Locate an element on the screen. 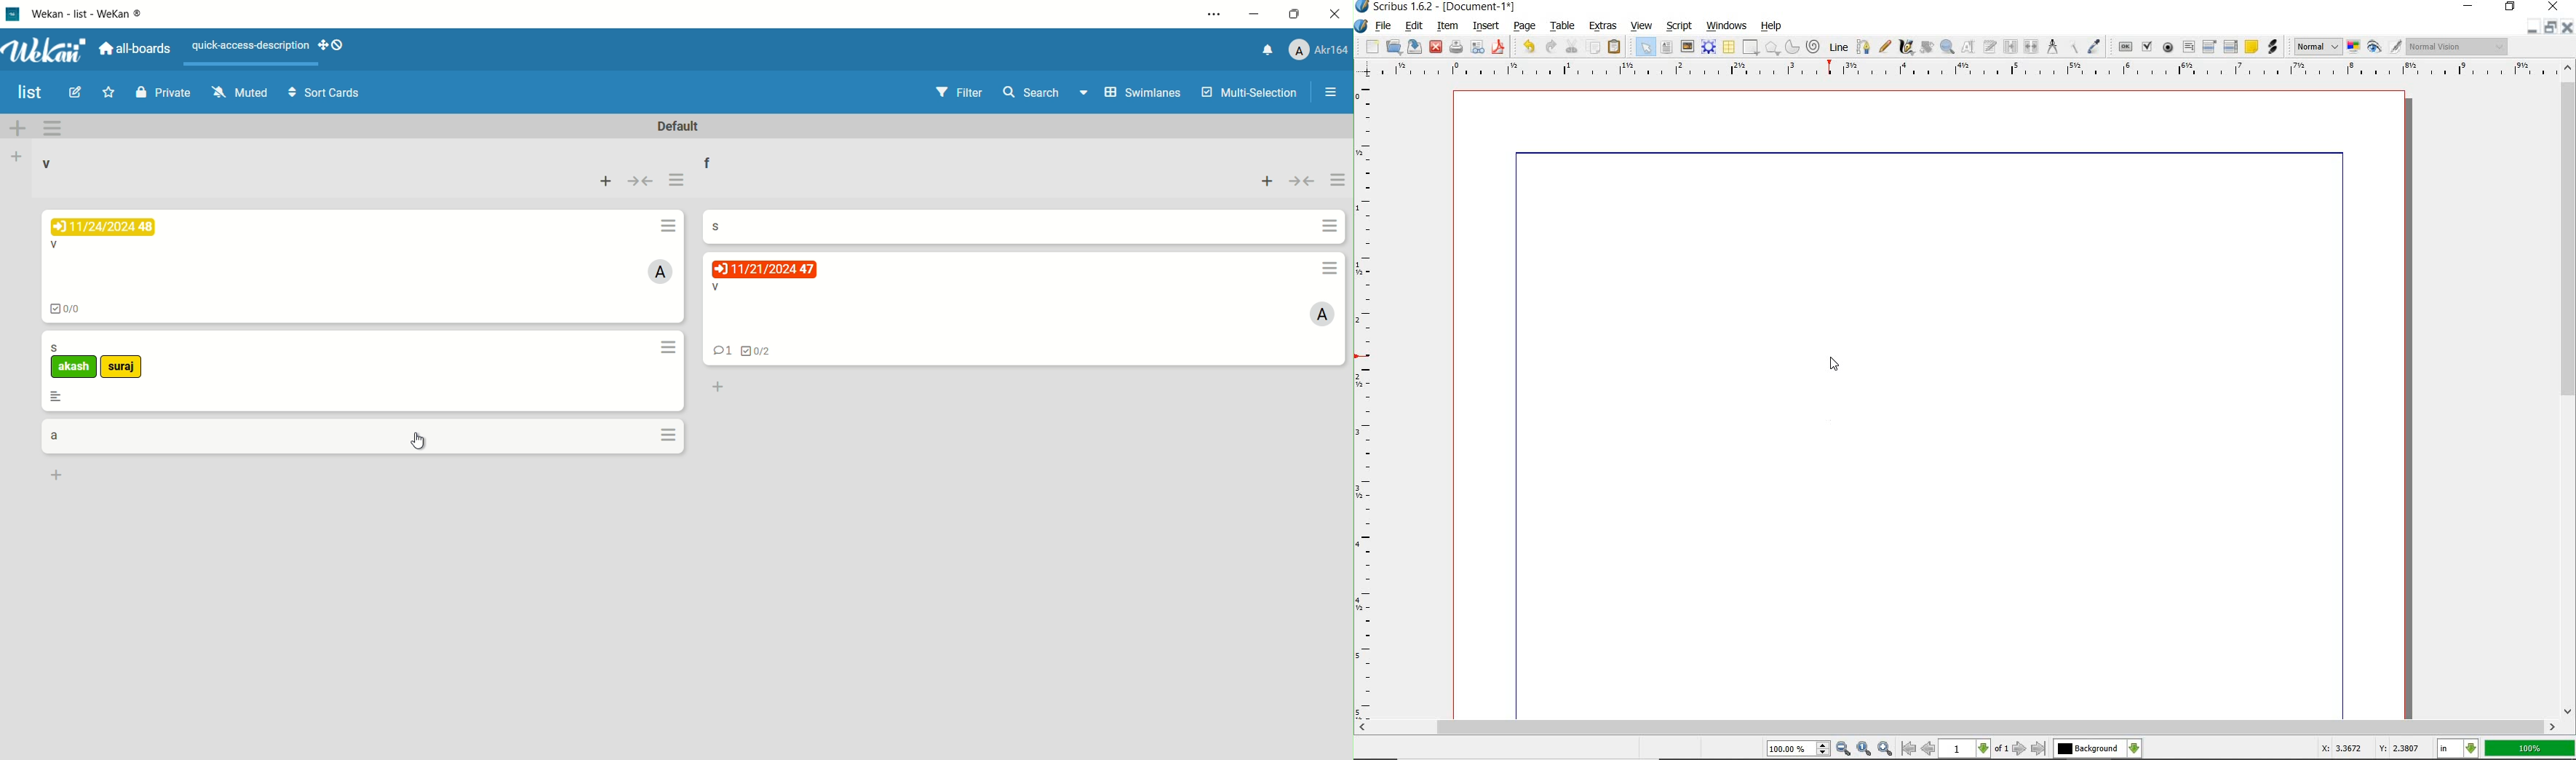  Close is located at coordinates (2569, 27).